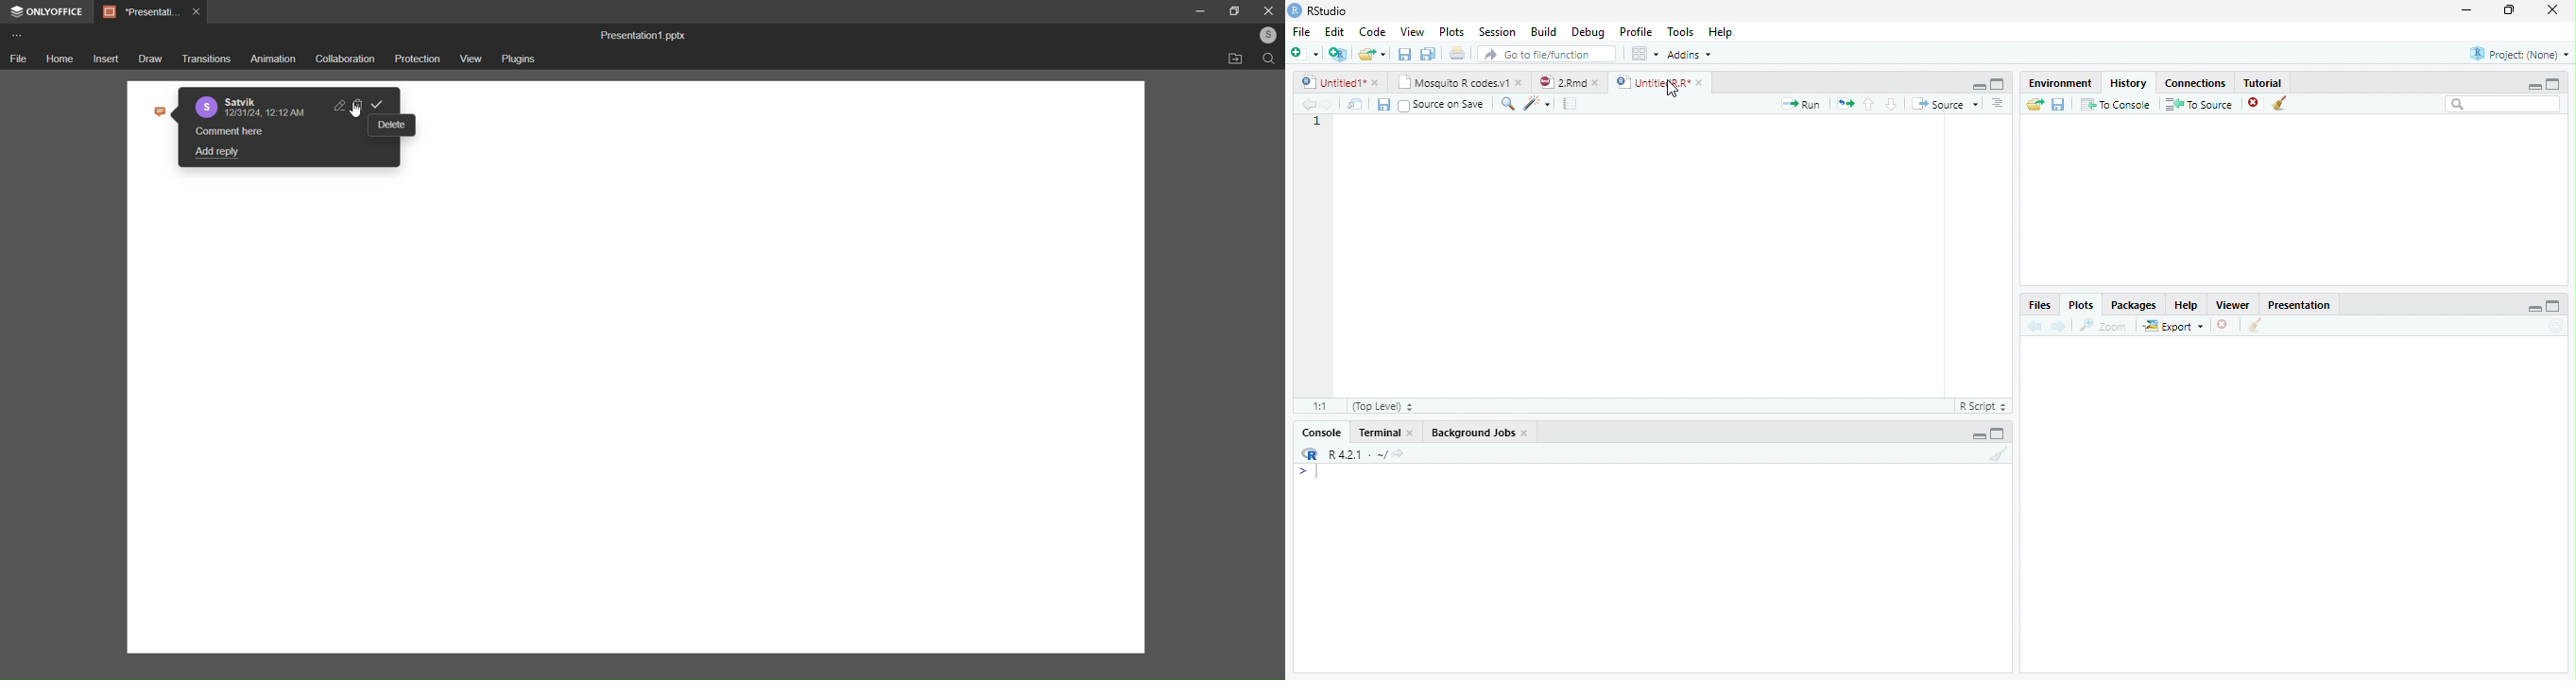  What do you see at coordinates (1456, 53) in the screenshot?
I see `Print the current file` at bounding box center [1456, 53].